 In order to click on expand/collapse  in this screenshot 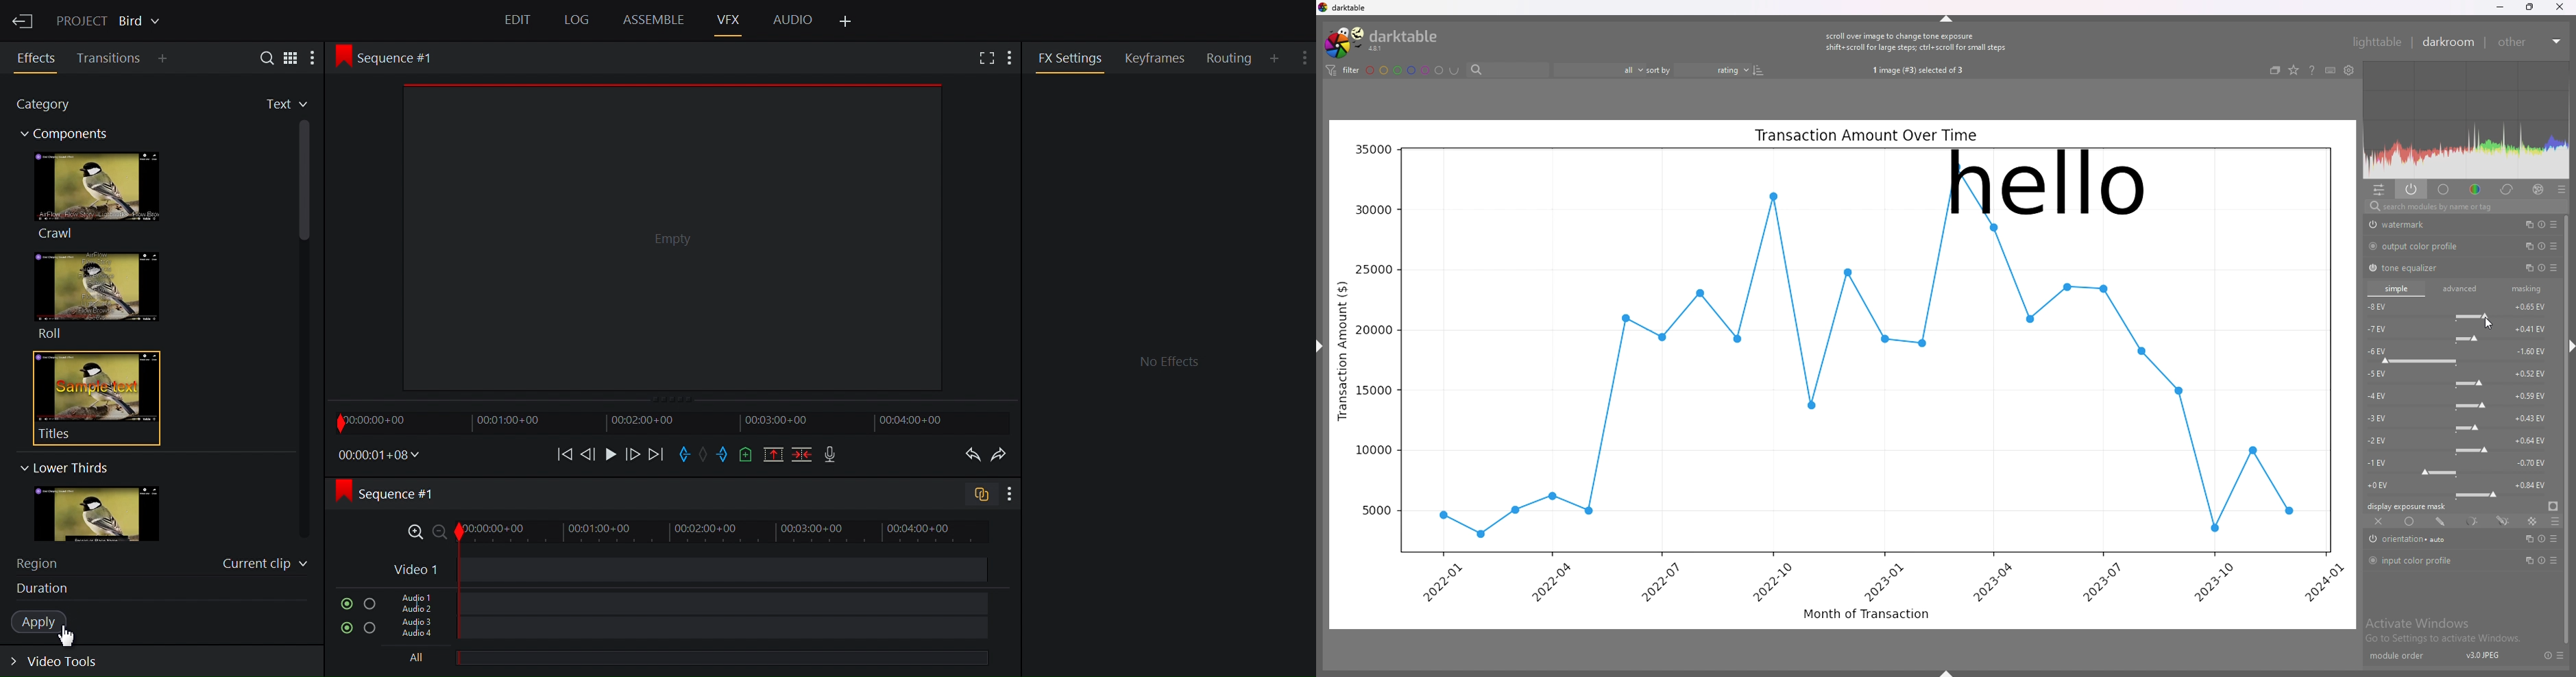, I will do `click(2556, 41)`.